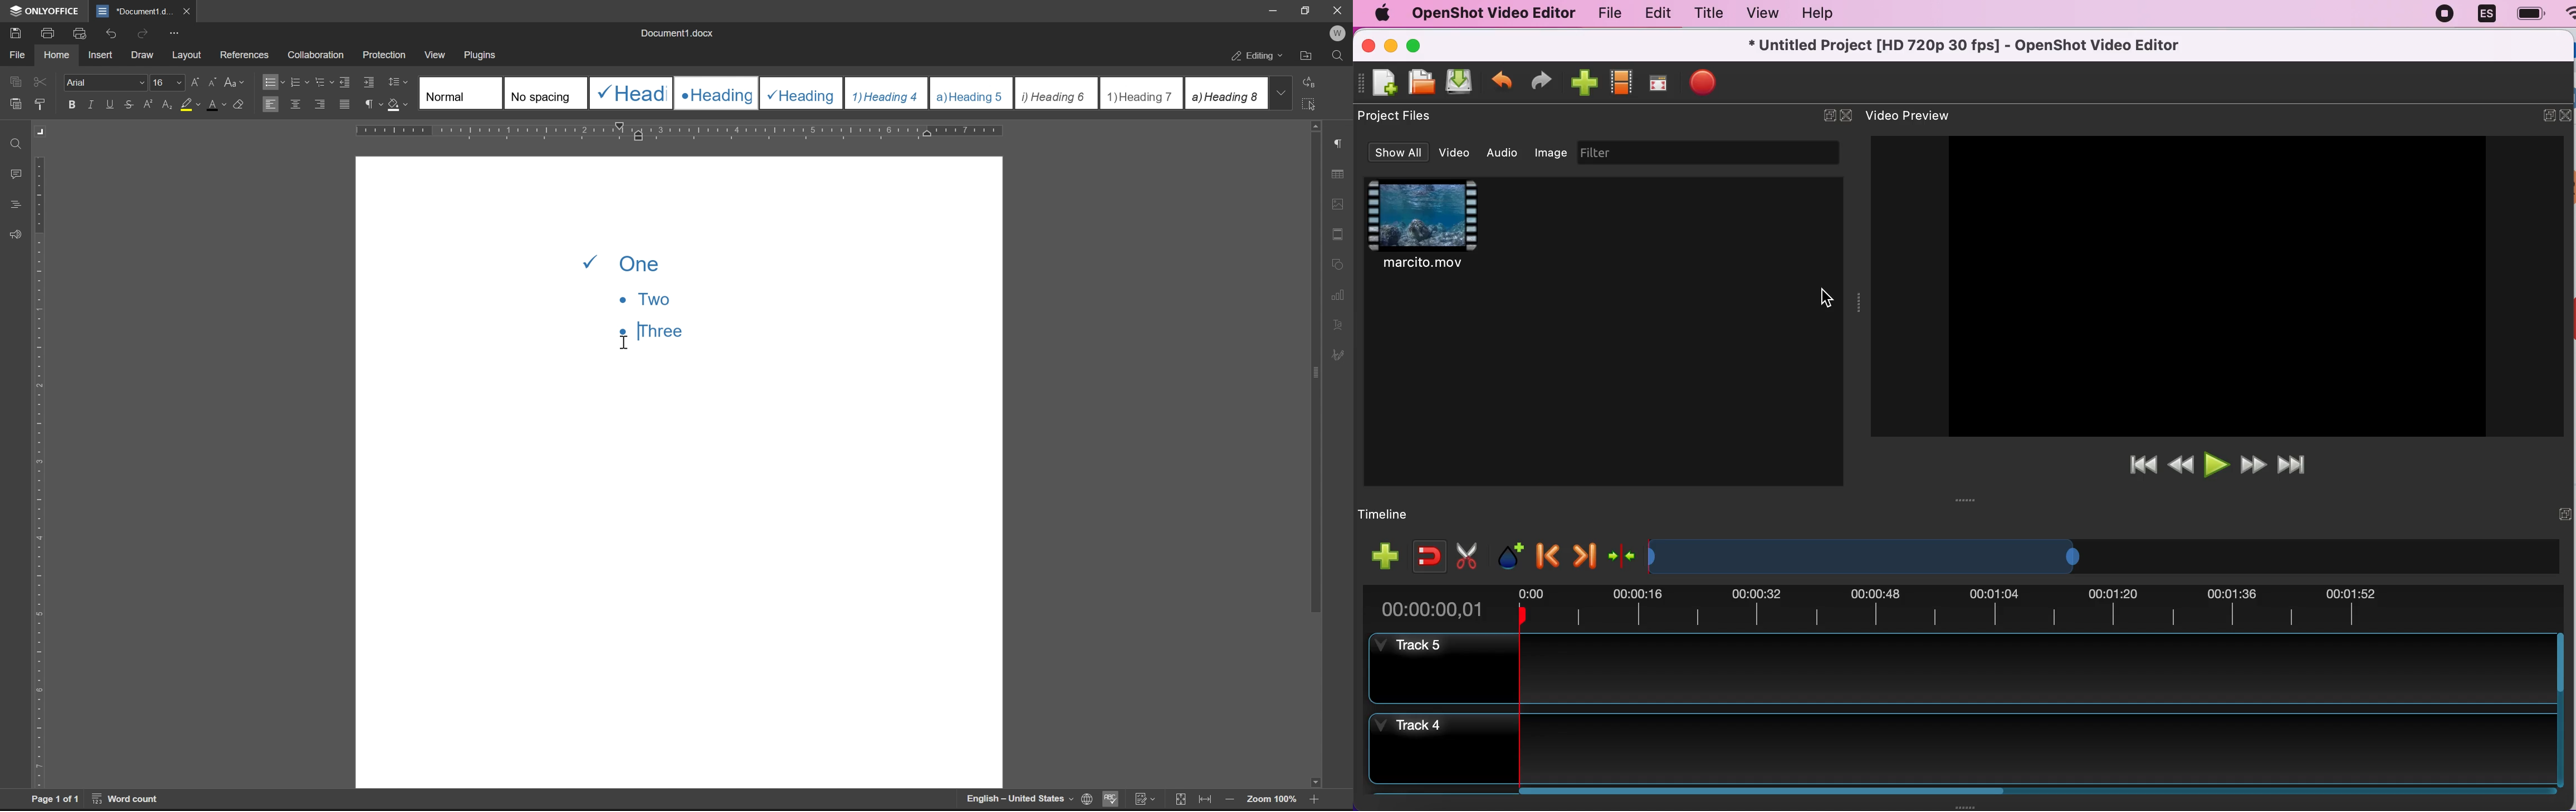  What do you see at coordinates (1710, 150) in the screenshot?
I see `filter` at bounding box center [1710, 150].